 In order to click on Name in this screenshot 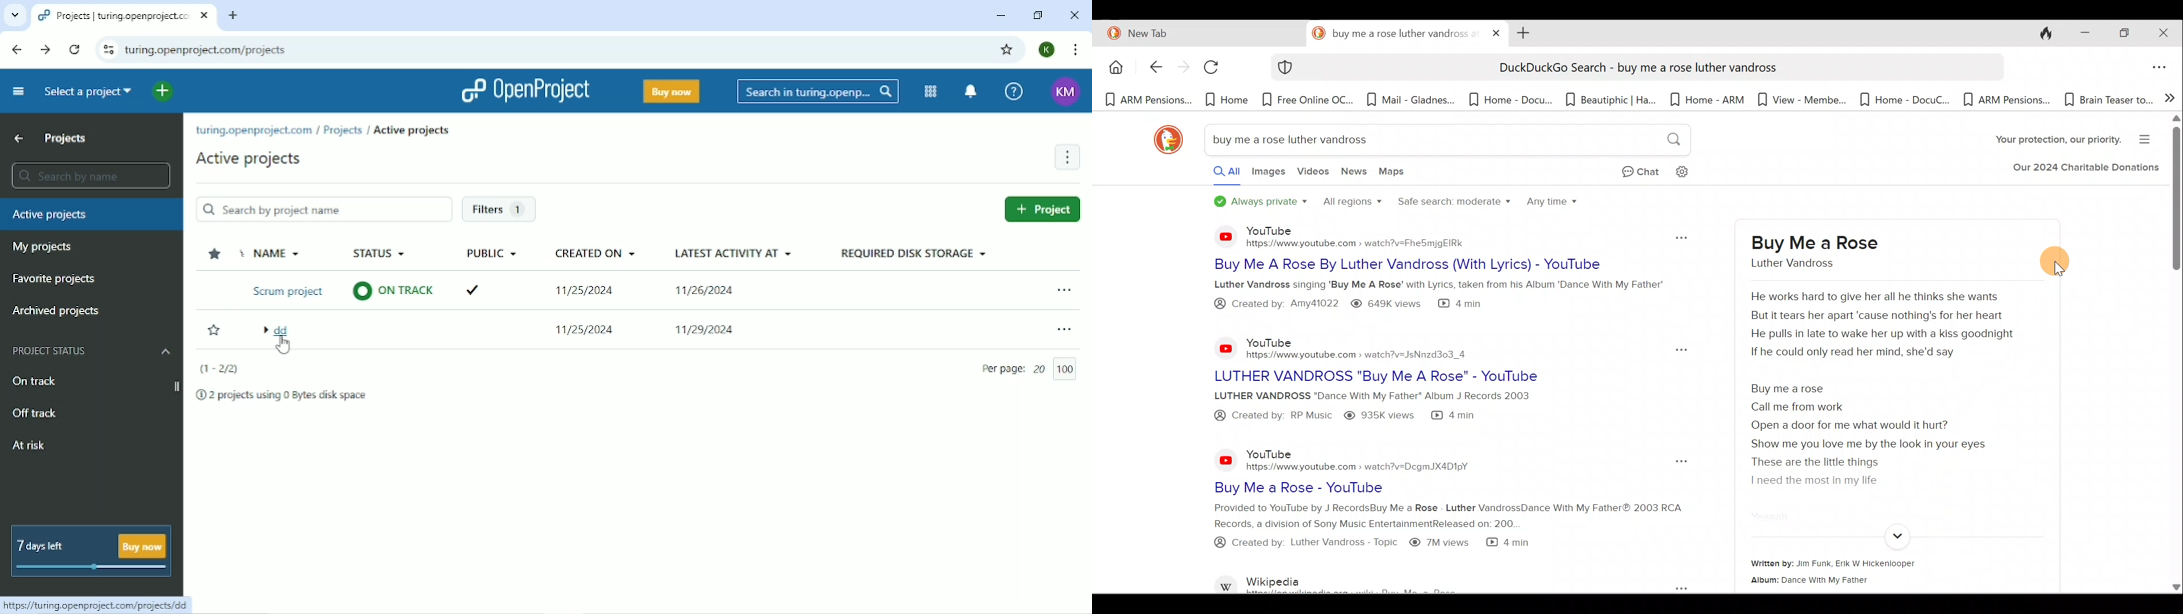, I will do `click(272, 255)`.